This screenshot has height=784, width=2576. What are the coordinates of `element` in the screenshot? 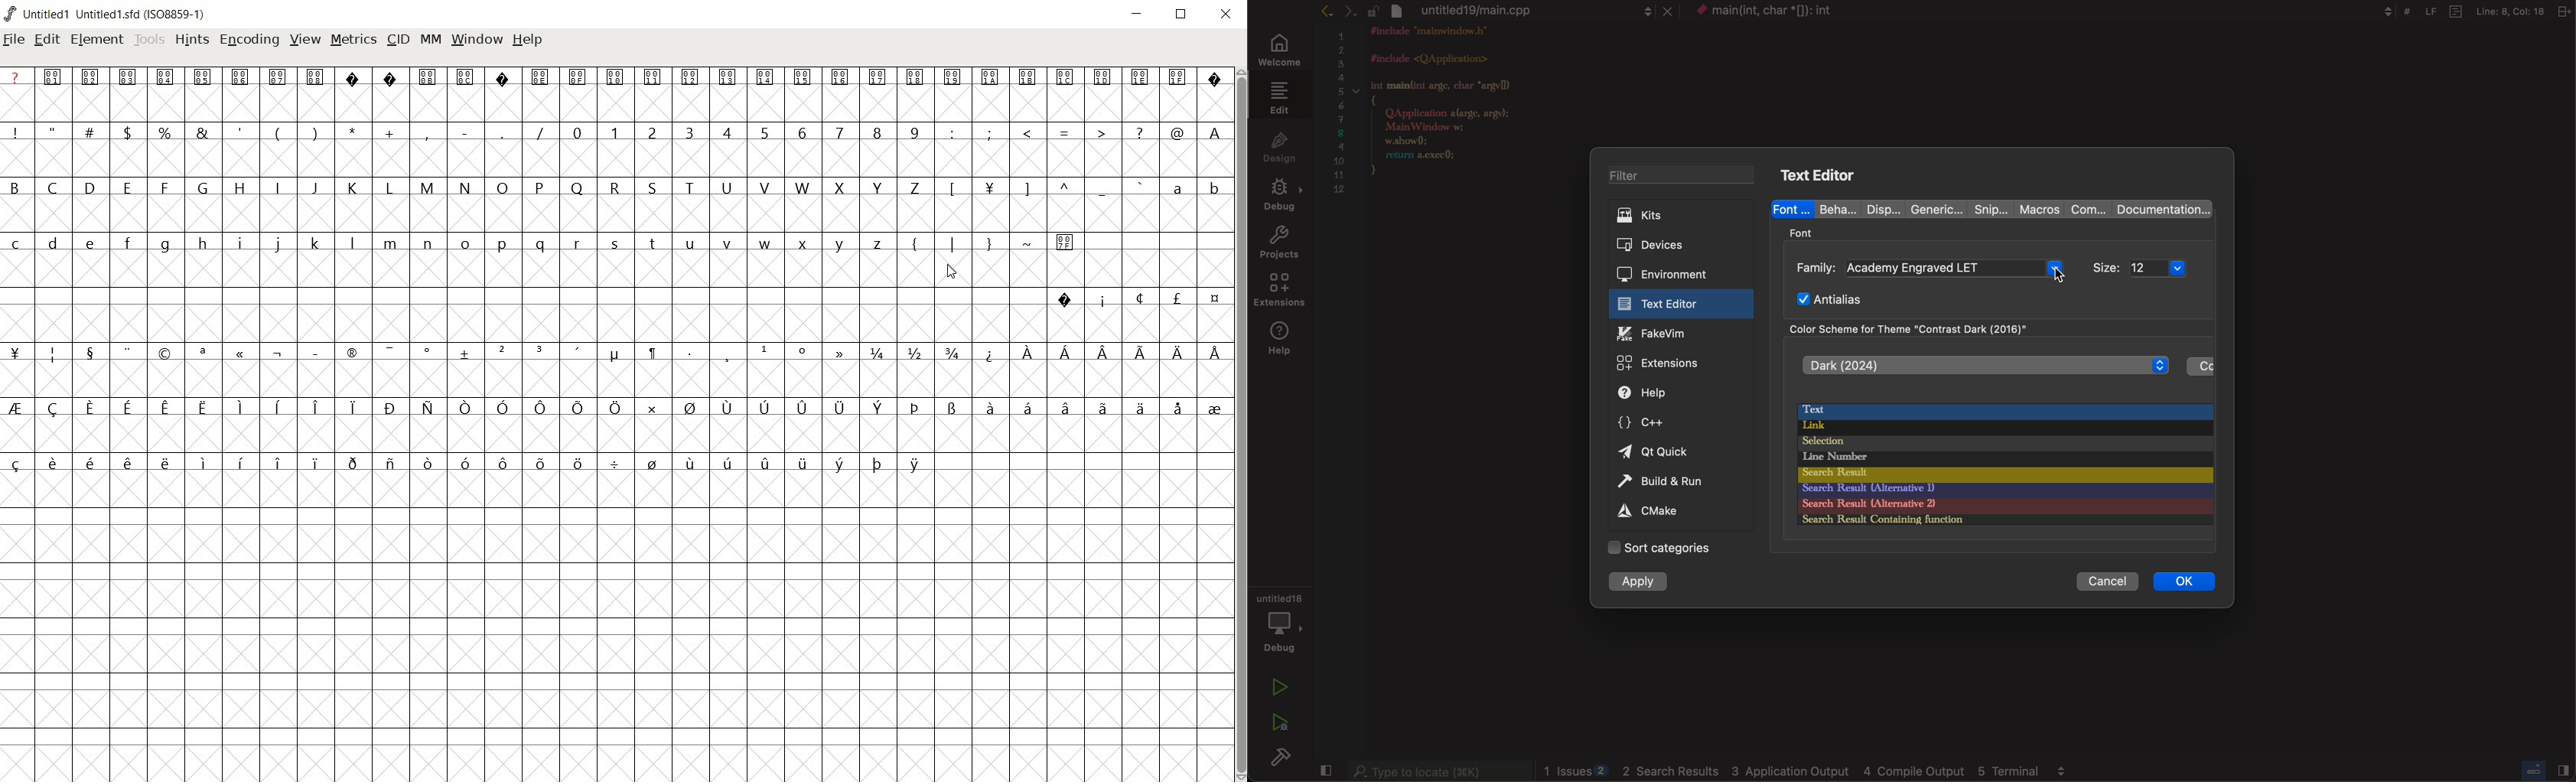 It's located at (96, 42).